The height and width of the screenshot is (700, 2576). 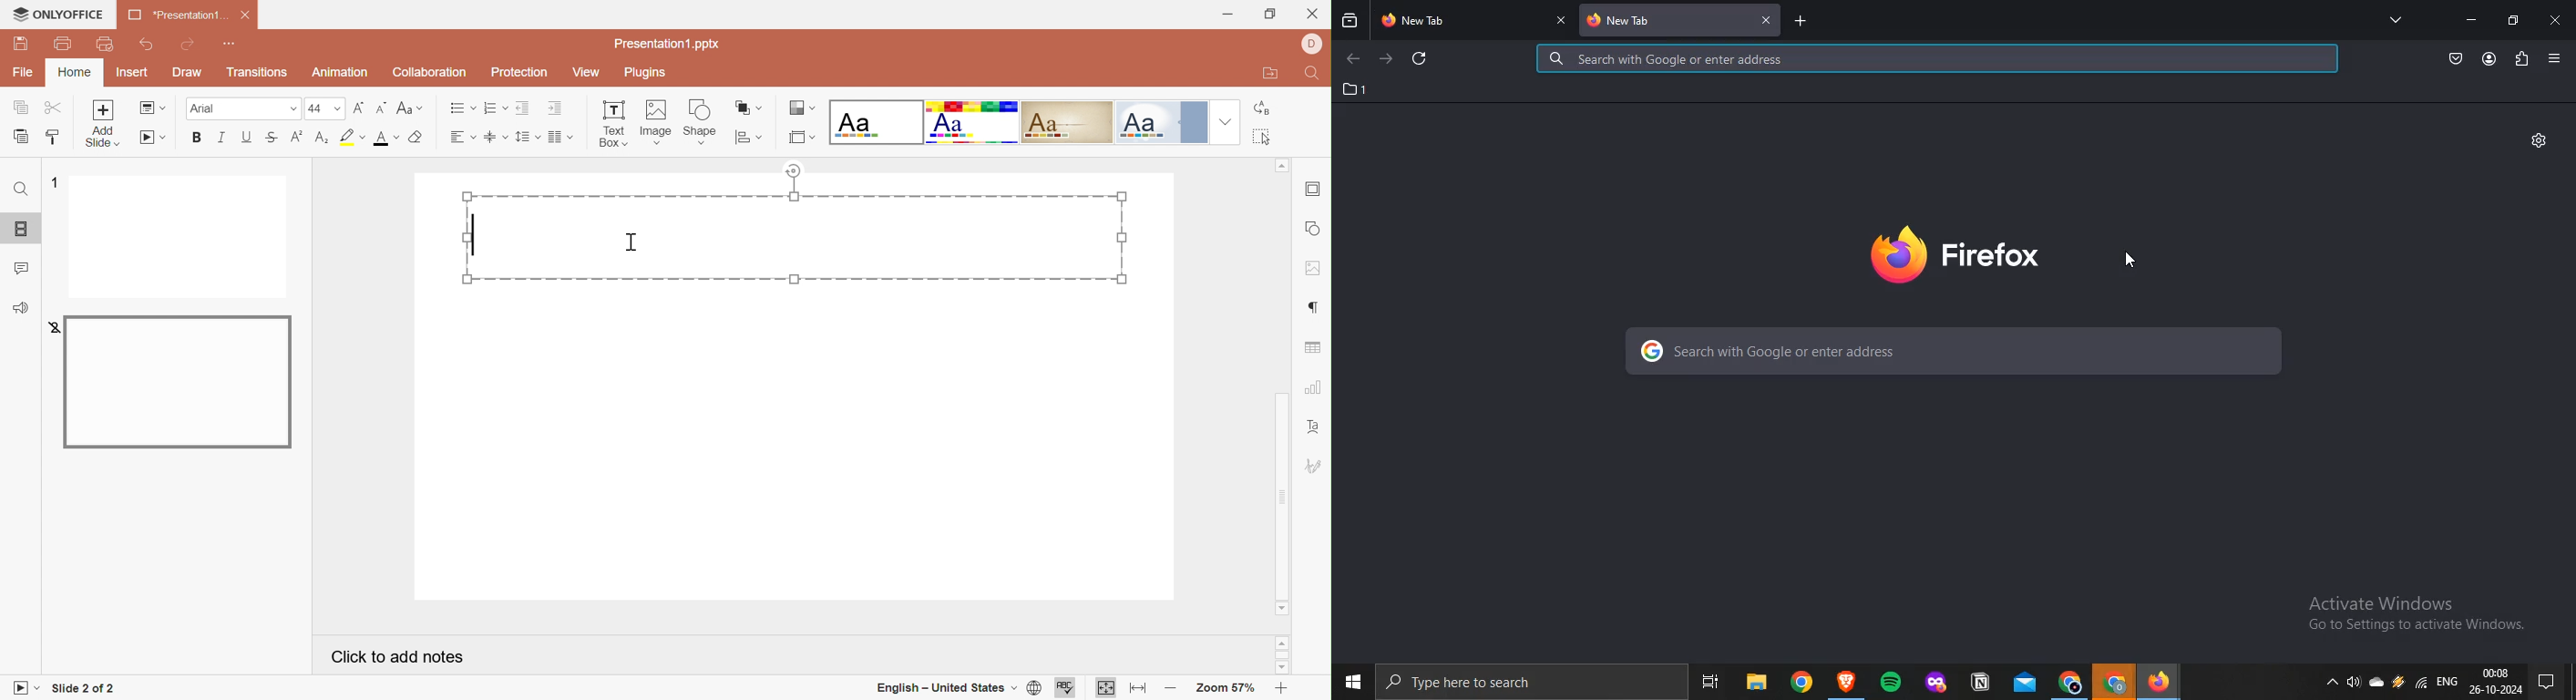 I want to click on Image, so click(x=660, y=123).